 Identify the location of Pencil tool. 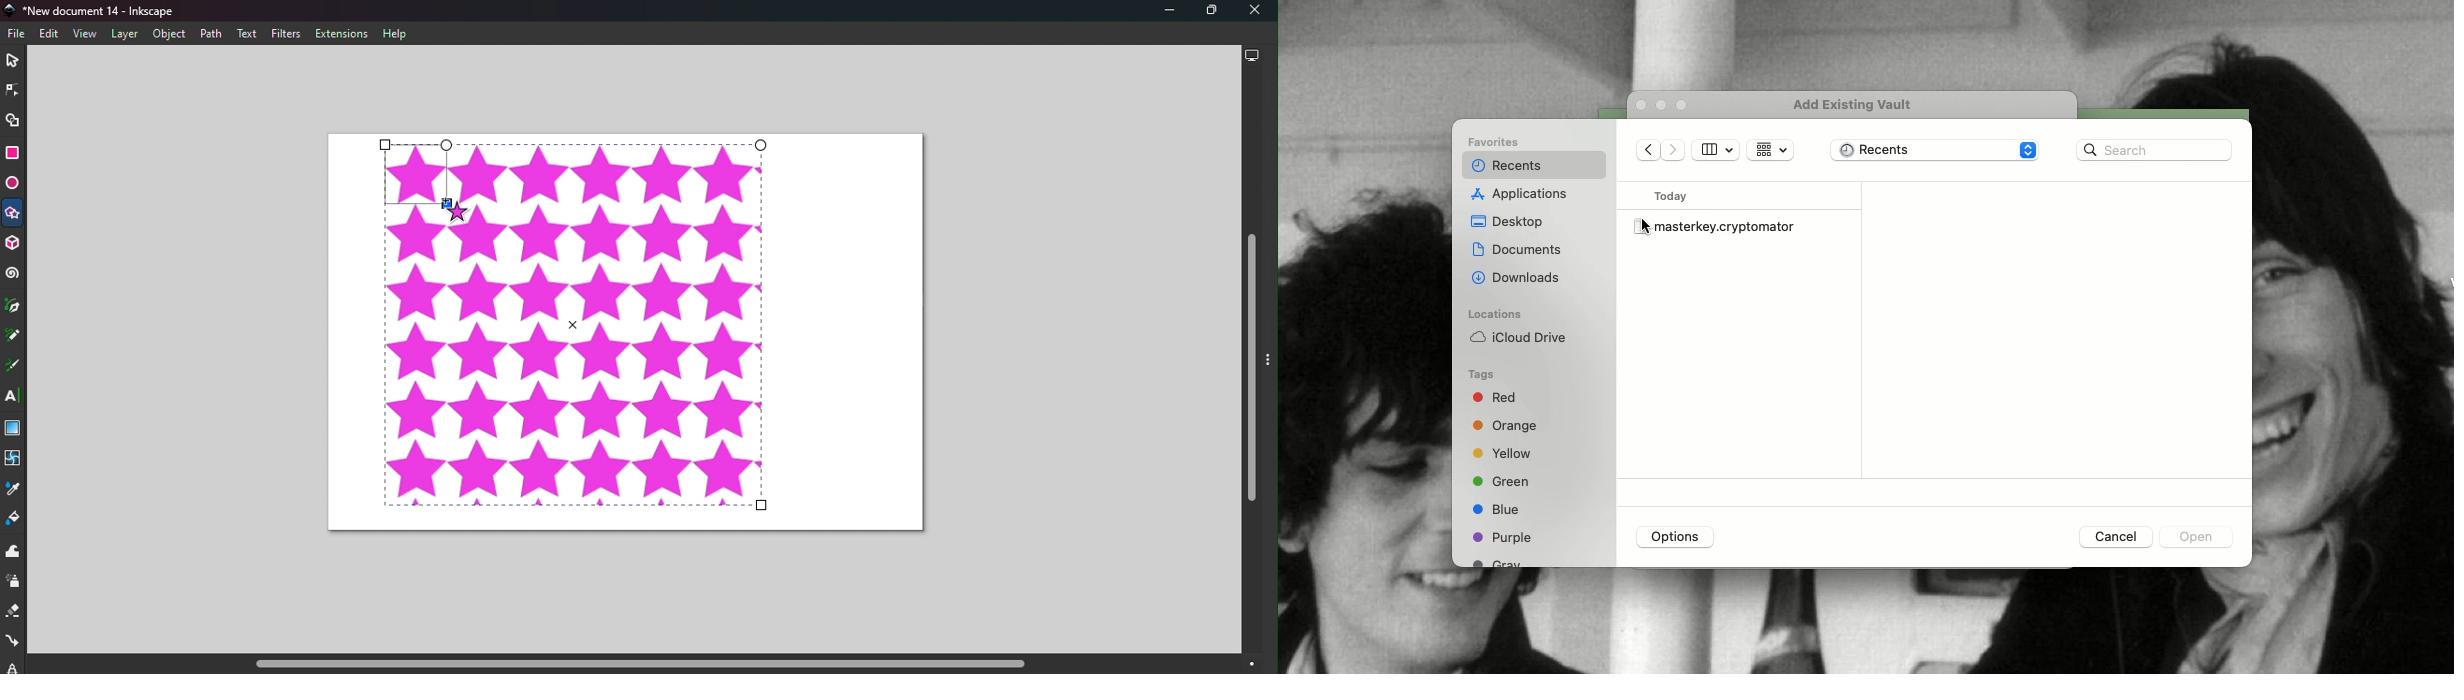
(13, 337).